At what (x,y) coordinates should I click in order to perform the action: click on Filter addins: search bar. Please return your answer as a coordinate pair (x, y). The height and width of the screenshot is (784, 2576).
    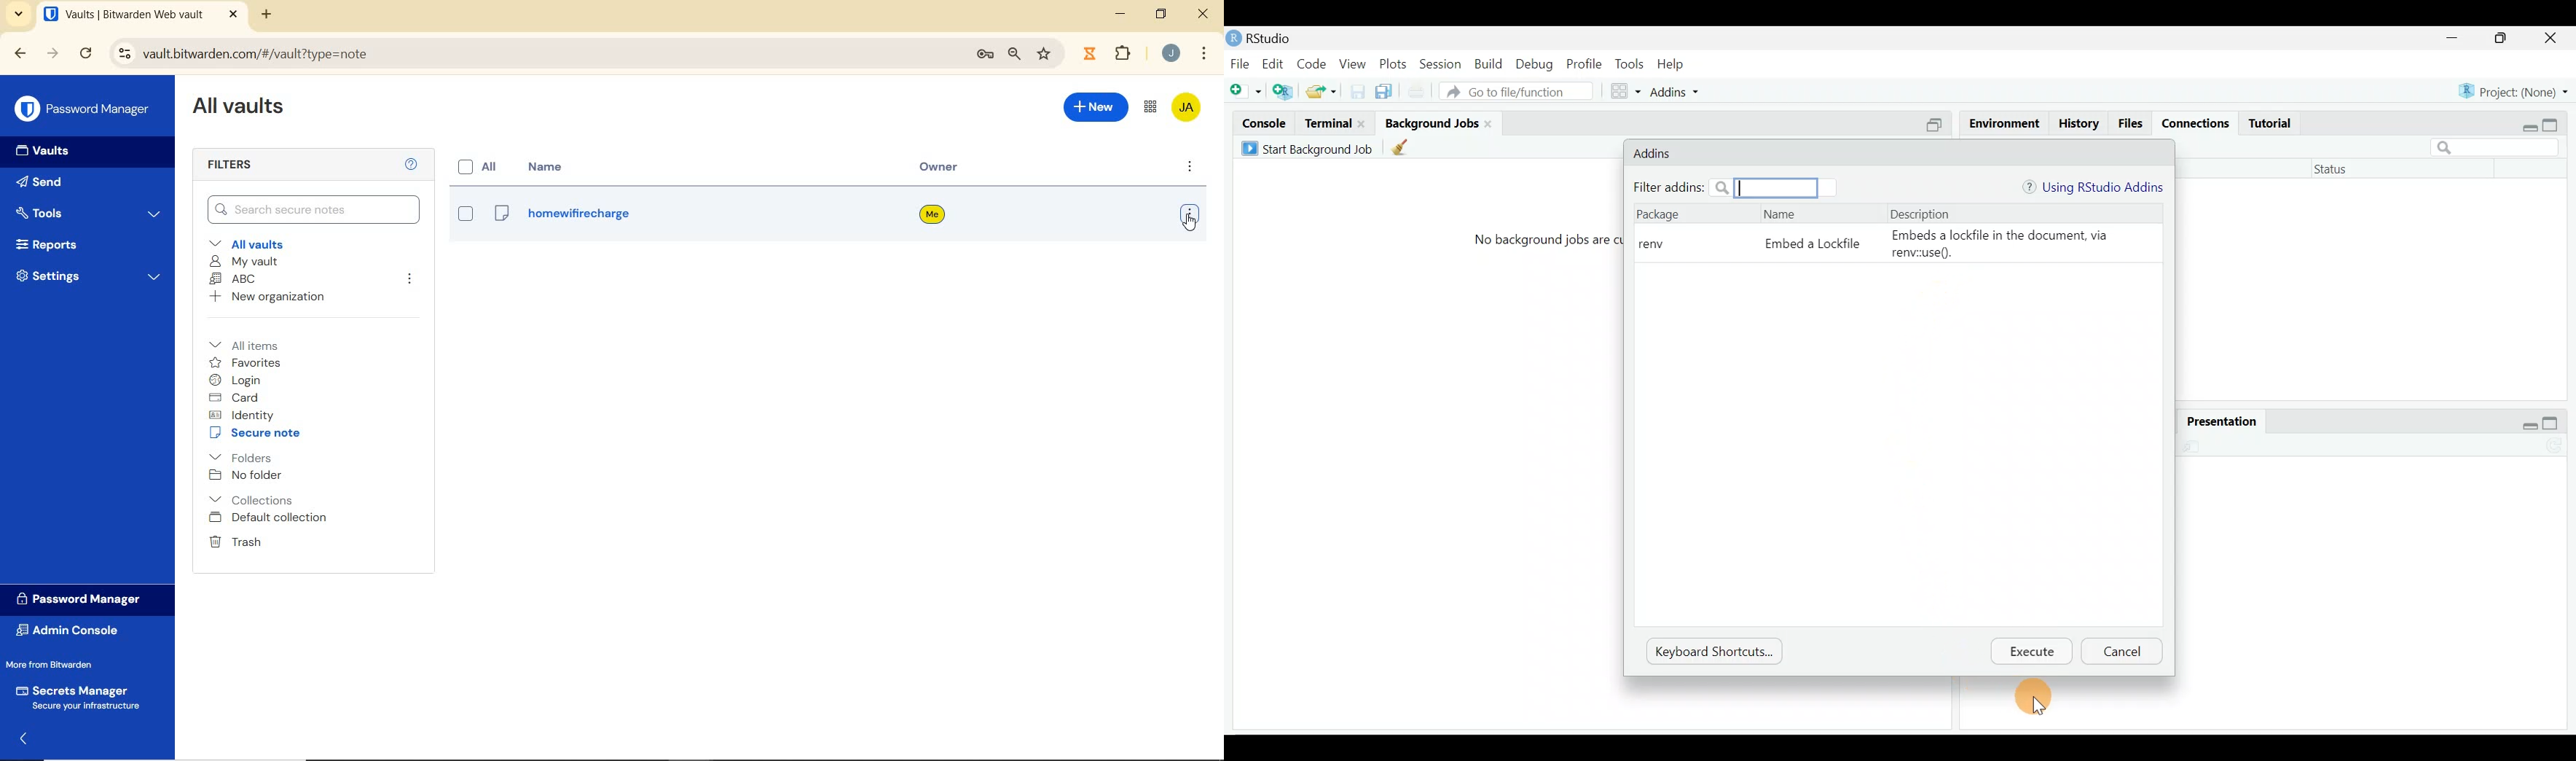
    Looking at the image, I should click on (1724, 187).